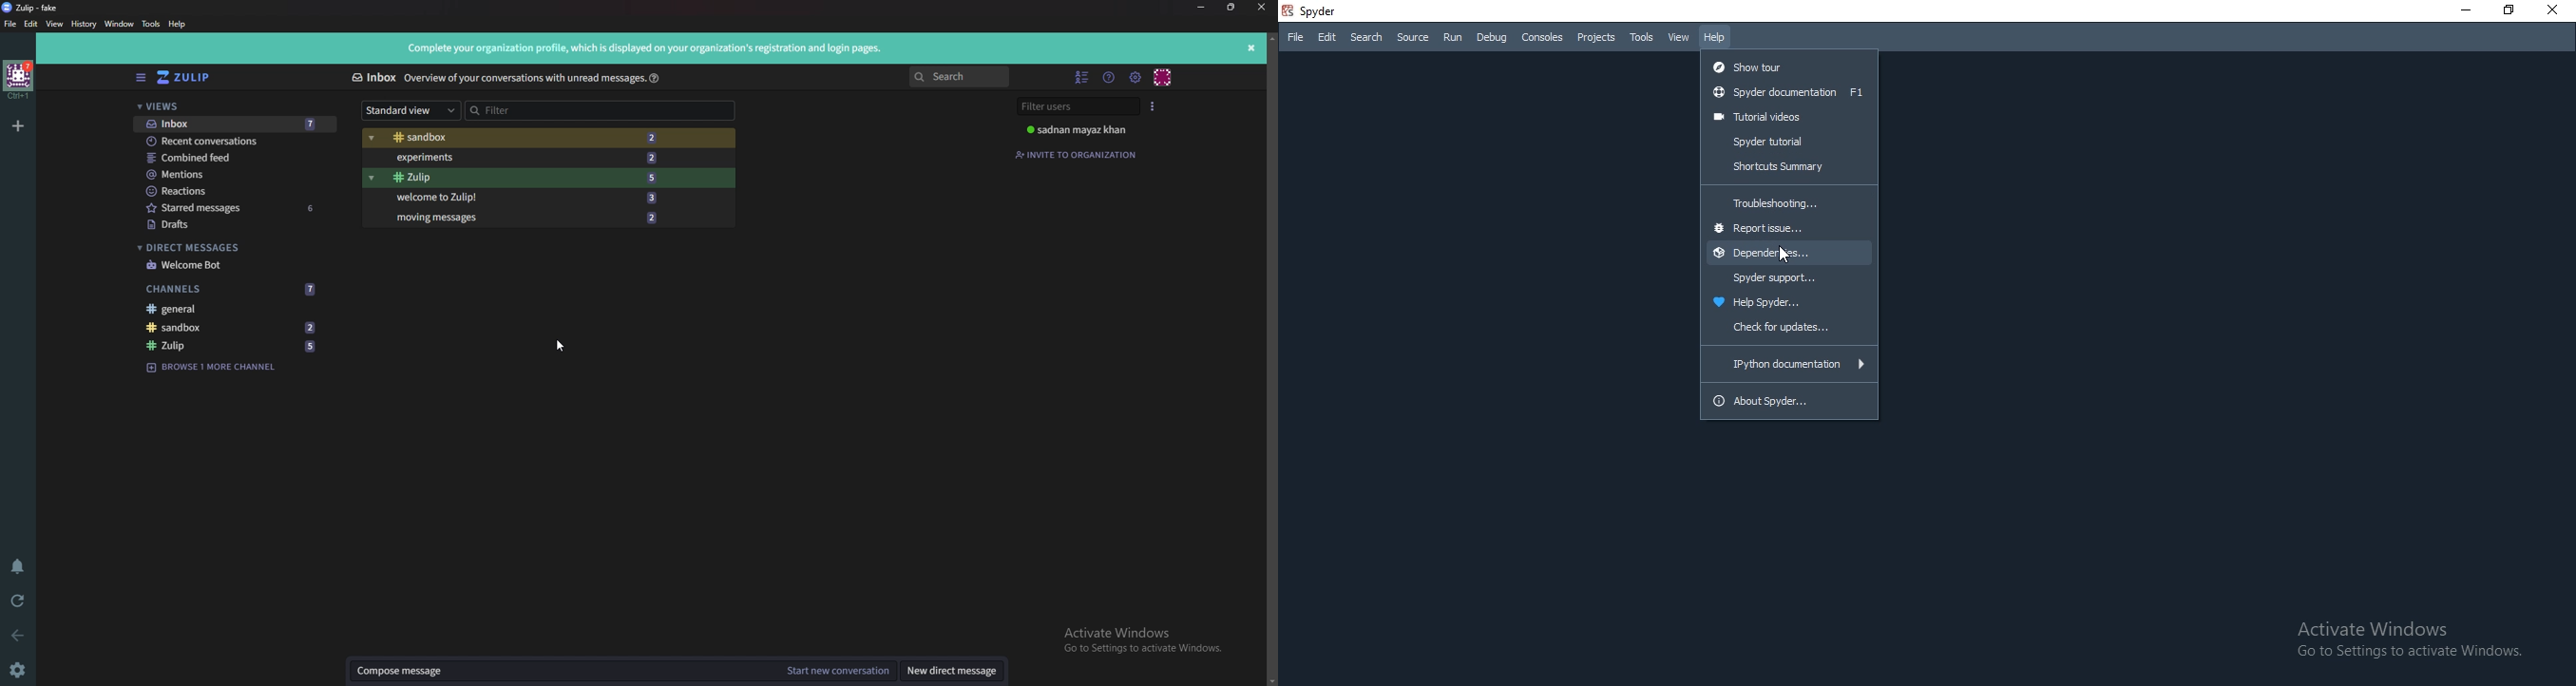  Describe the element at coordinates (1679, 39) in the screenshot. I see `View` at that location.